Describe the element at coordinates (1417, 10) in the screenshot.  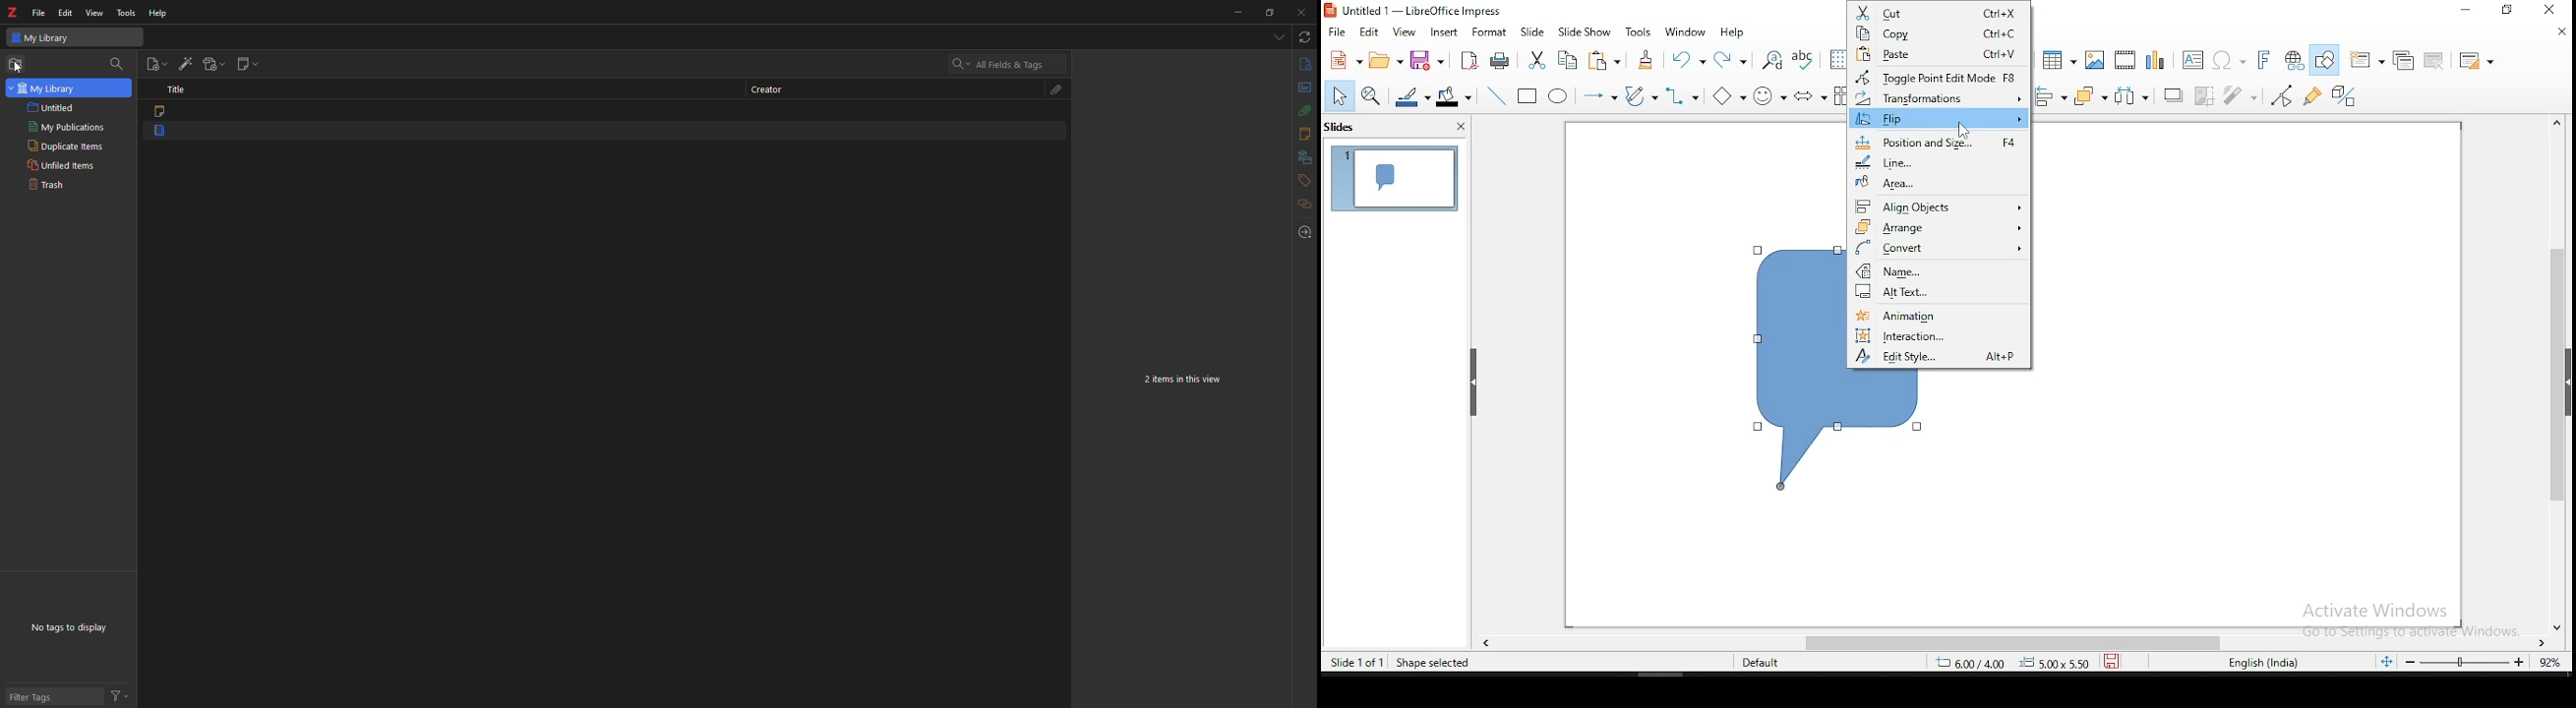
I see `icon and file name` at that location.